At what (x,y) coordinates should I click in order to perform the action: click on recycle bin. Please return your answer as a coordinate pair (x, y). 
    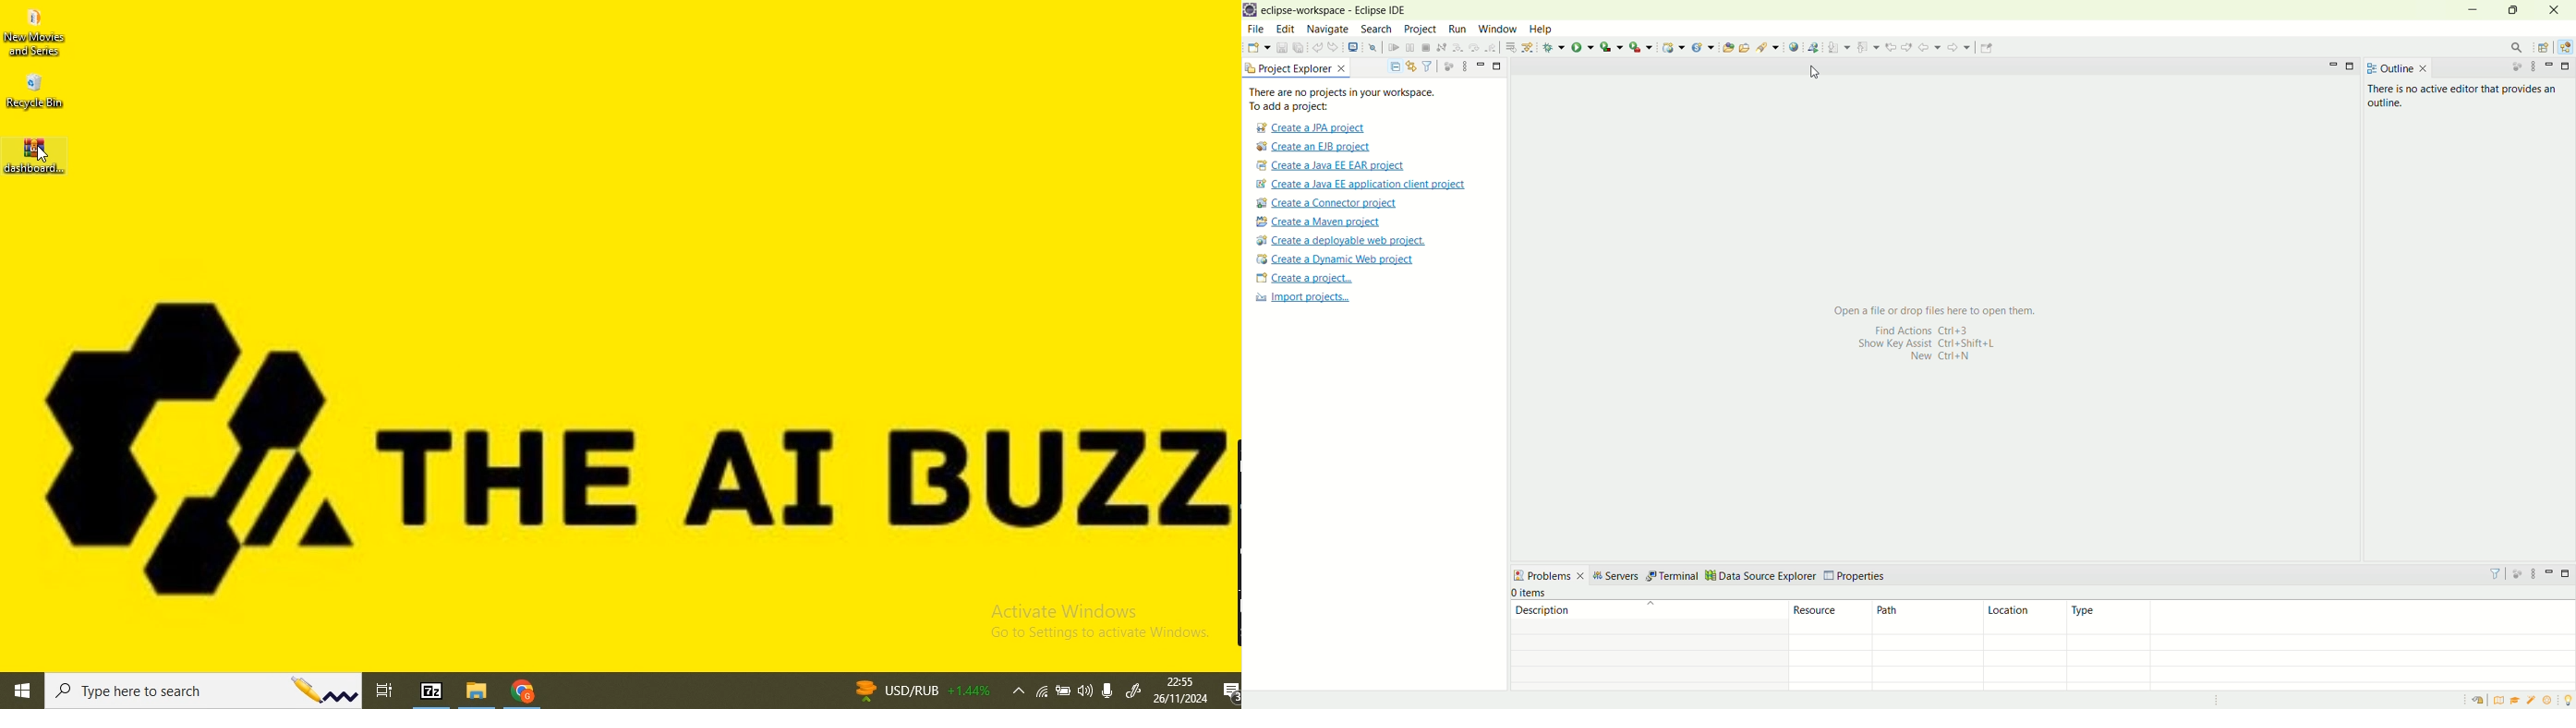
    Looking at the image, I should click on (36, 92).